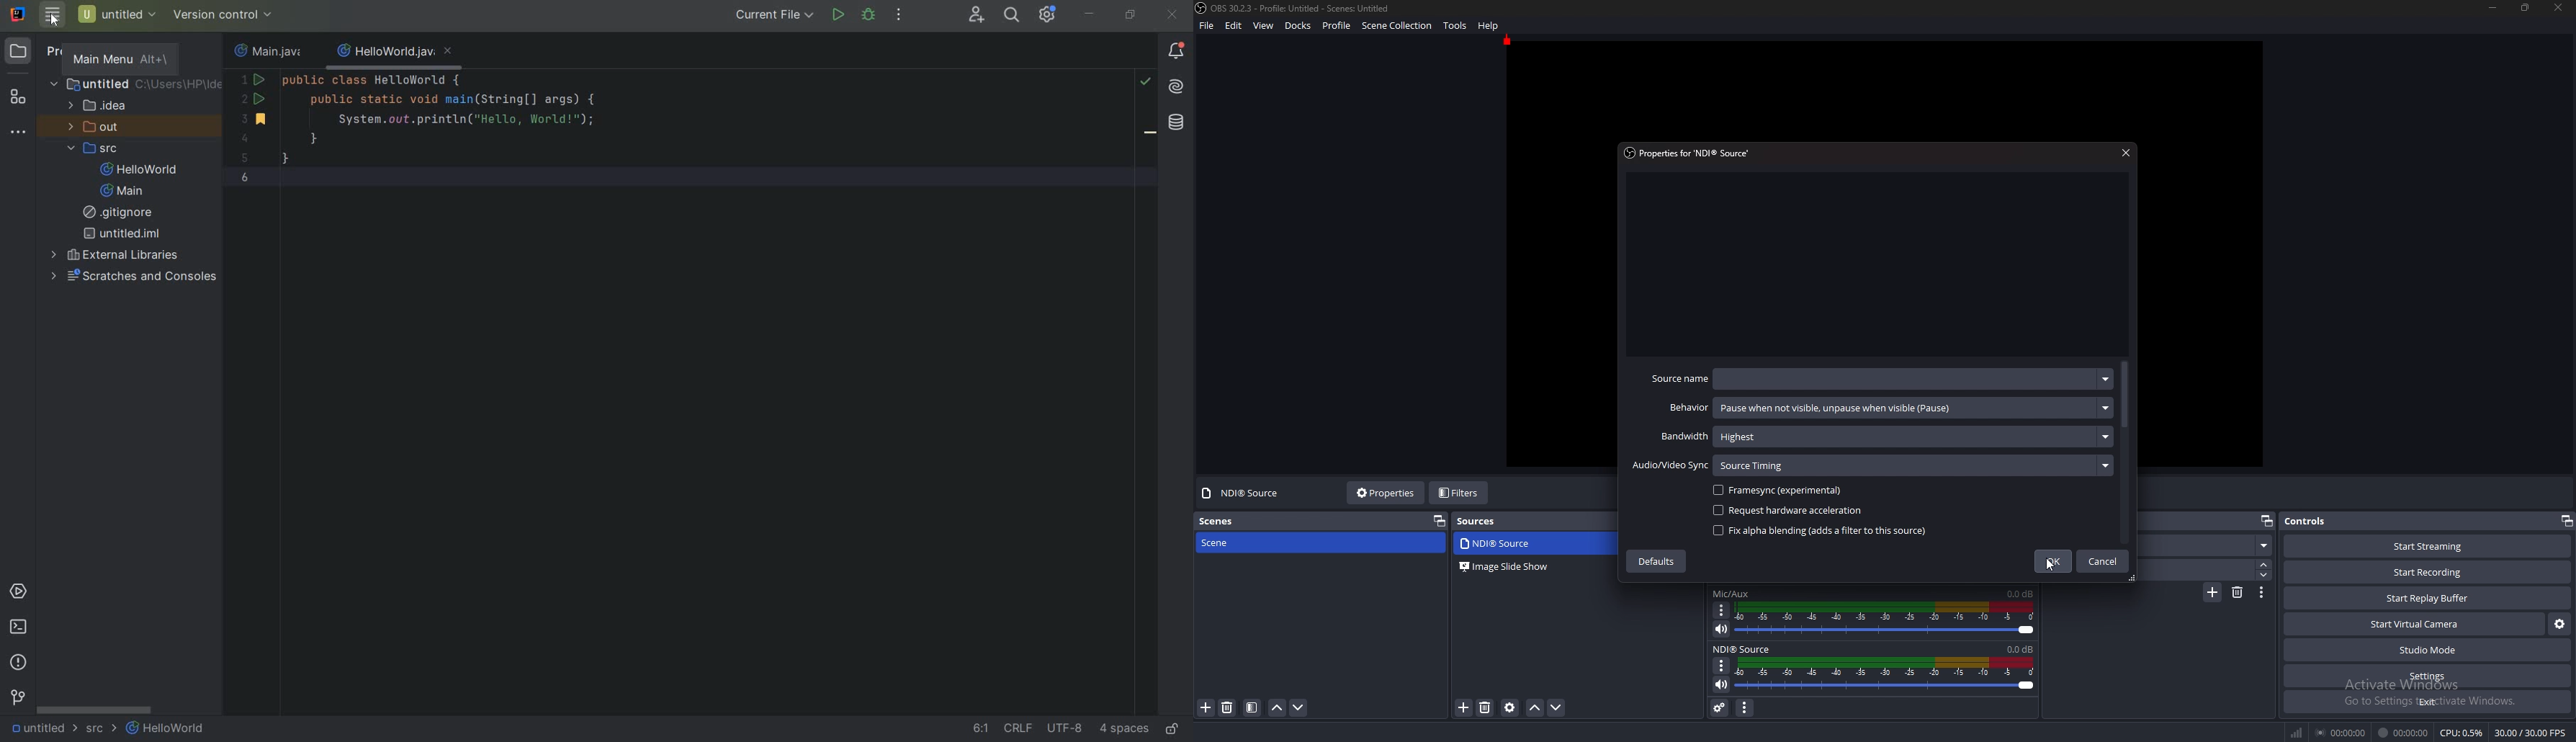 The width and height of the screenshot is (2576, 756). Describe the element at coordinates (1455, 25) in the screenshot. I see `tools` at that location.